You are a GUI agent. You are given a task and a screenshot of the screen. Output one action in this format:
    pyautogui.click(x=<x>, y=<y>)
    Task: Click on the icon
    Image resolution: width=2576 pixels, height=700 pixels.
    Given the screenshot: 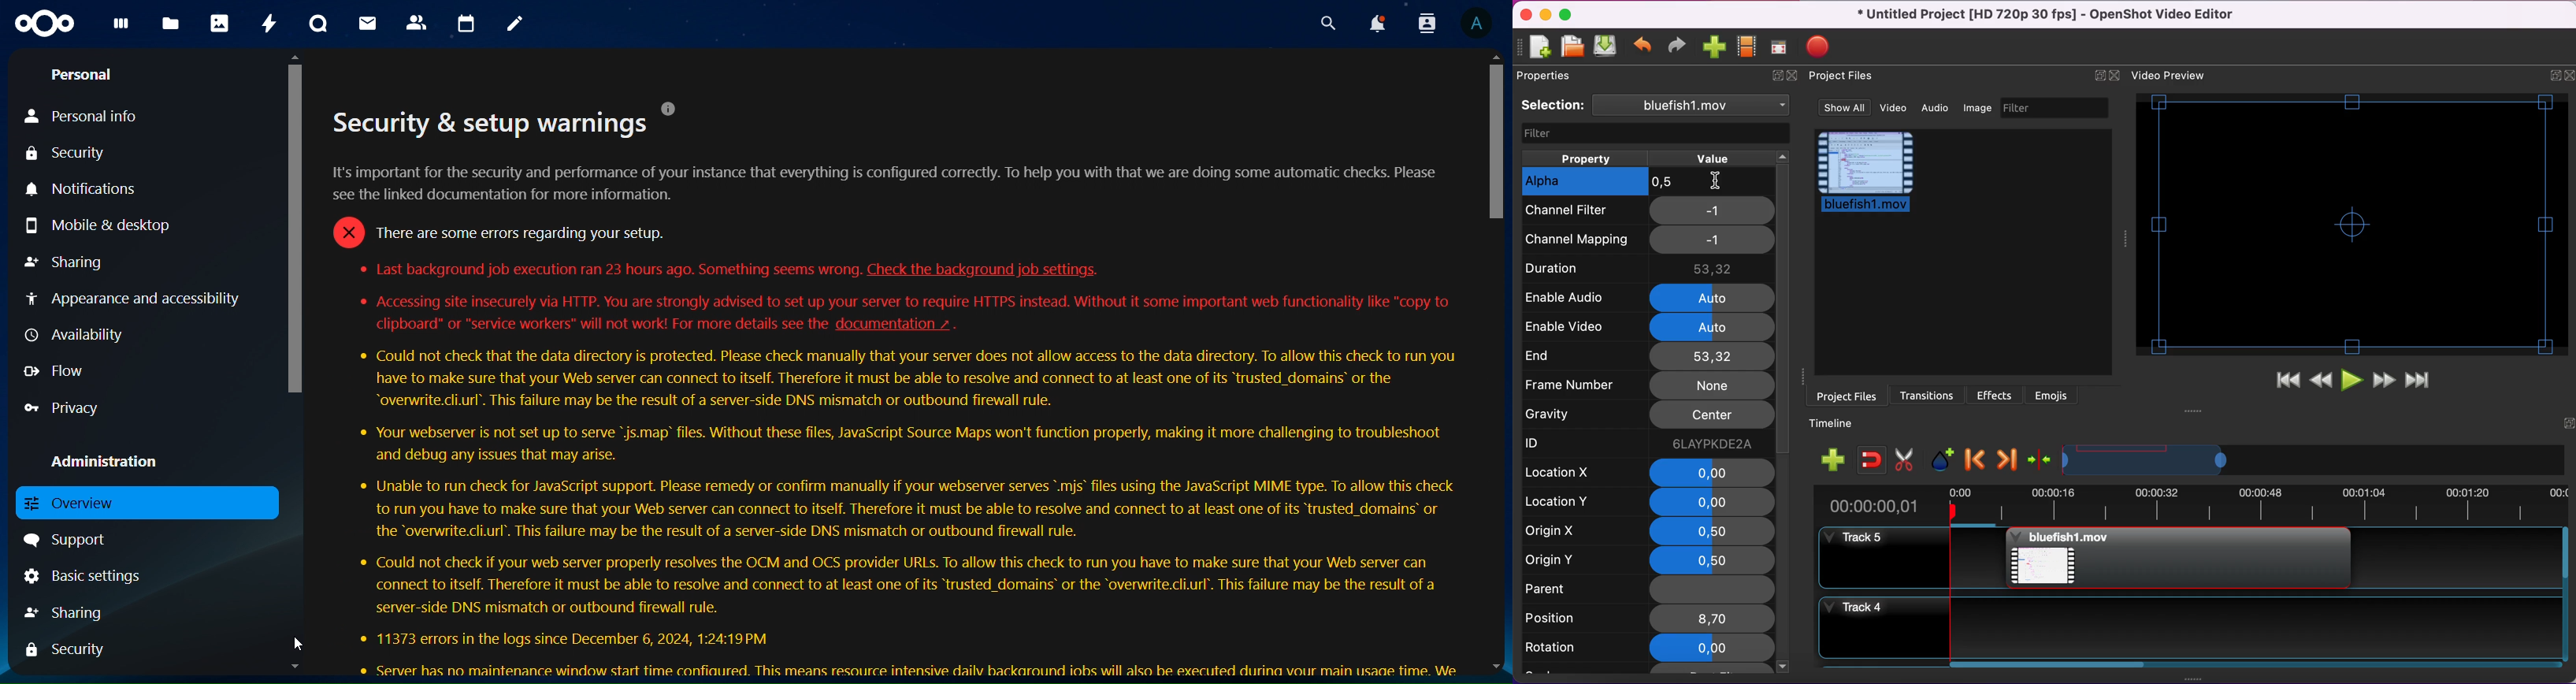 What is the action you would take?
    pyautogui.click(x=43, y=25)
    